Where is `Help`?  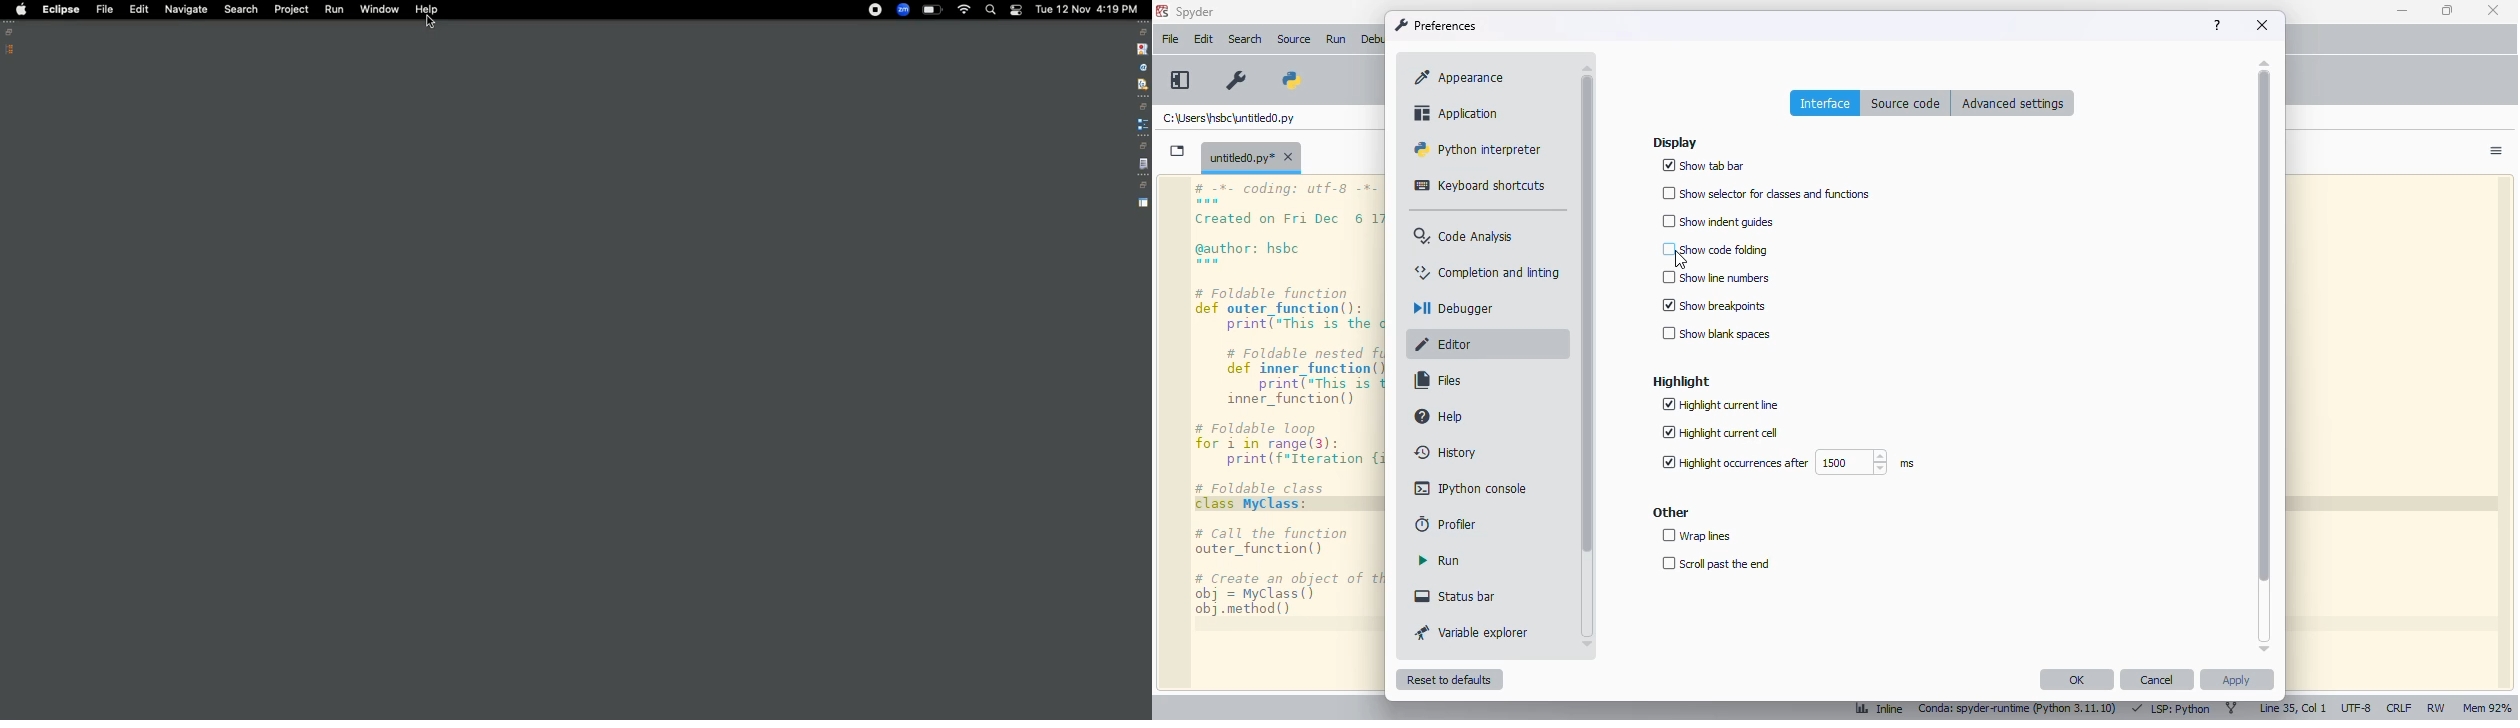
Help is located at coordinates (426, 10).